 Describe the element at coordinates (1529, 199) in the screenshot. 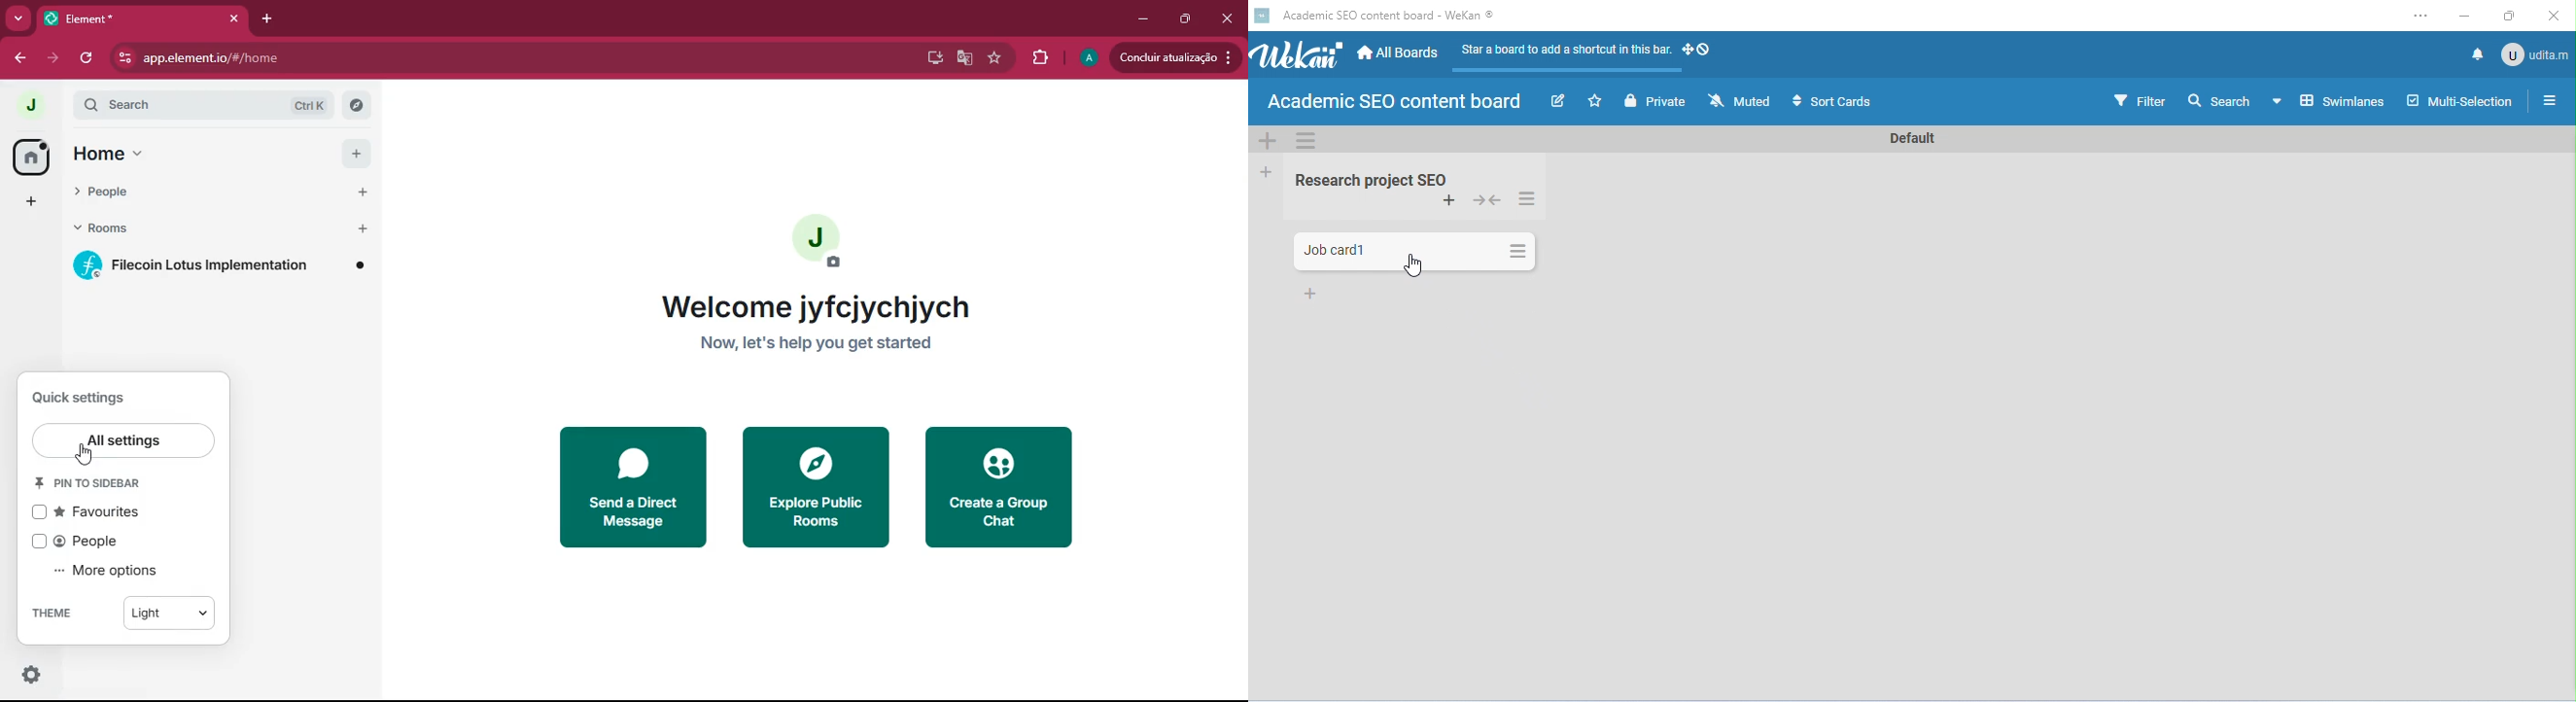

I see `list actions` at that location.